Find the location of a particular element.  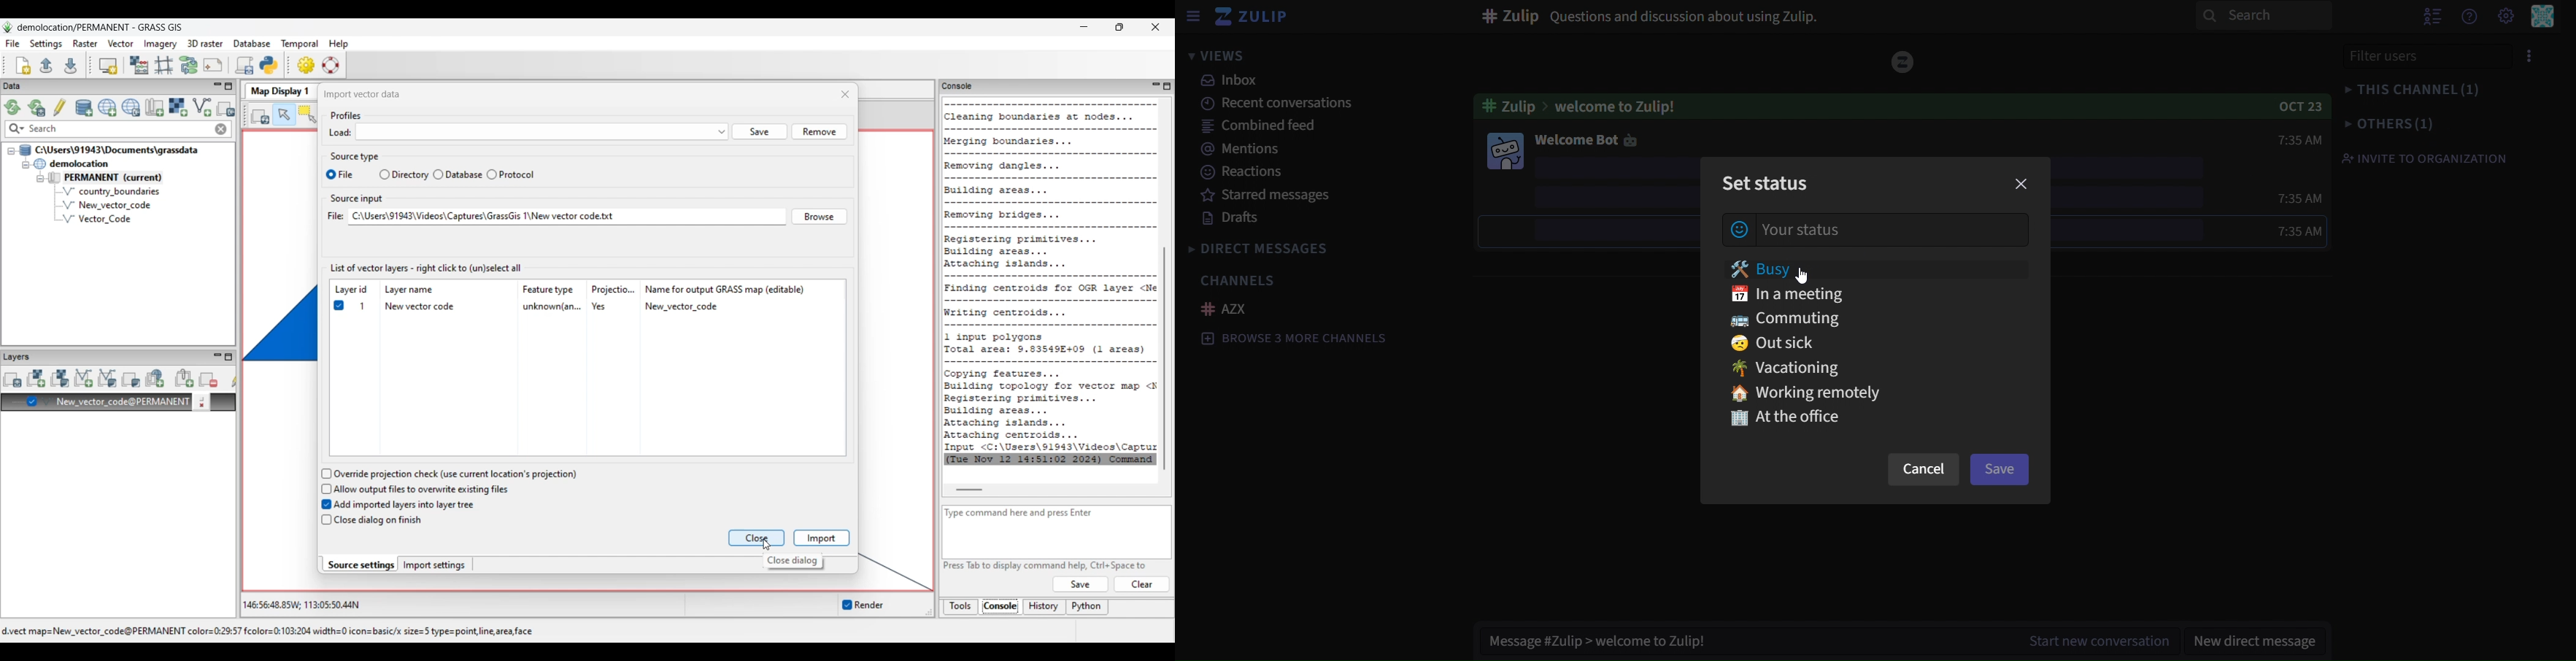

reactions is located at coordinates (1243, 173).